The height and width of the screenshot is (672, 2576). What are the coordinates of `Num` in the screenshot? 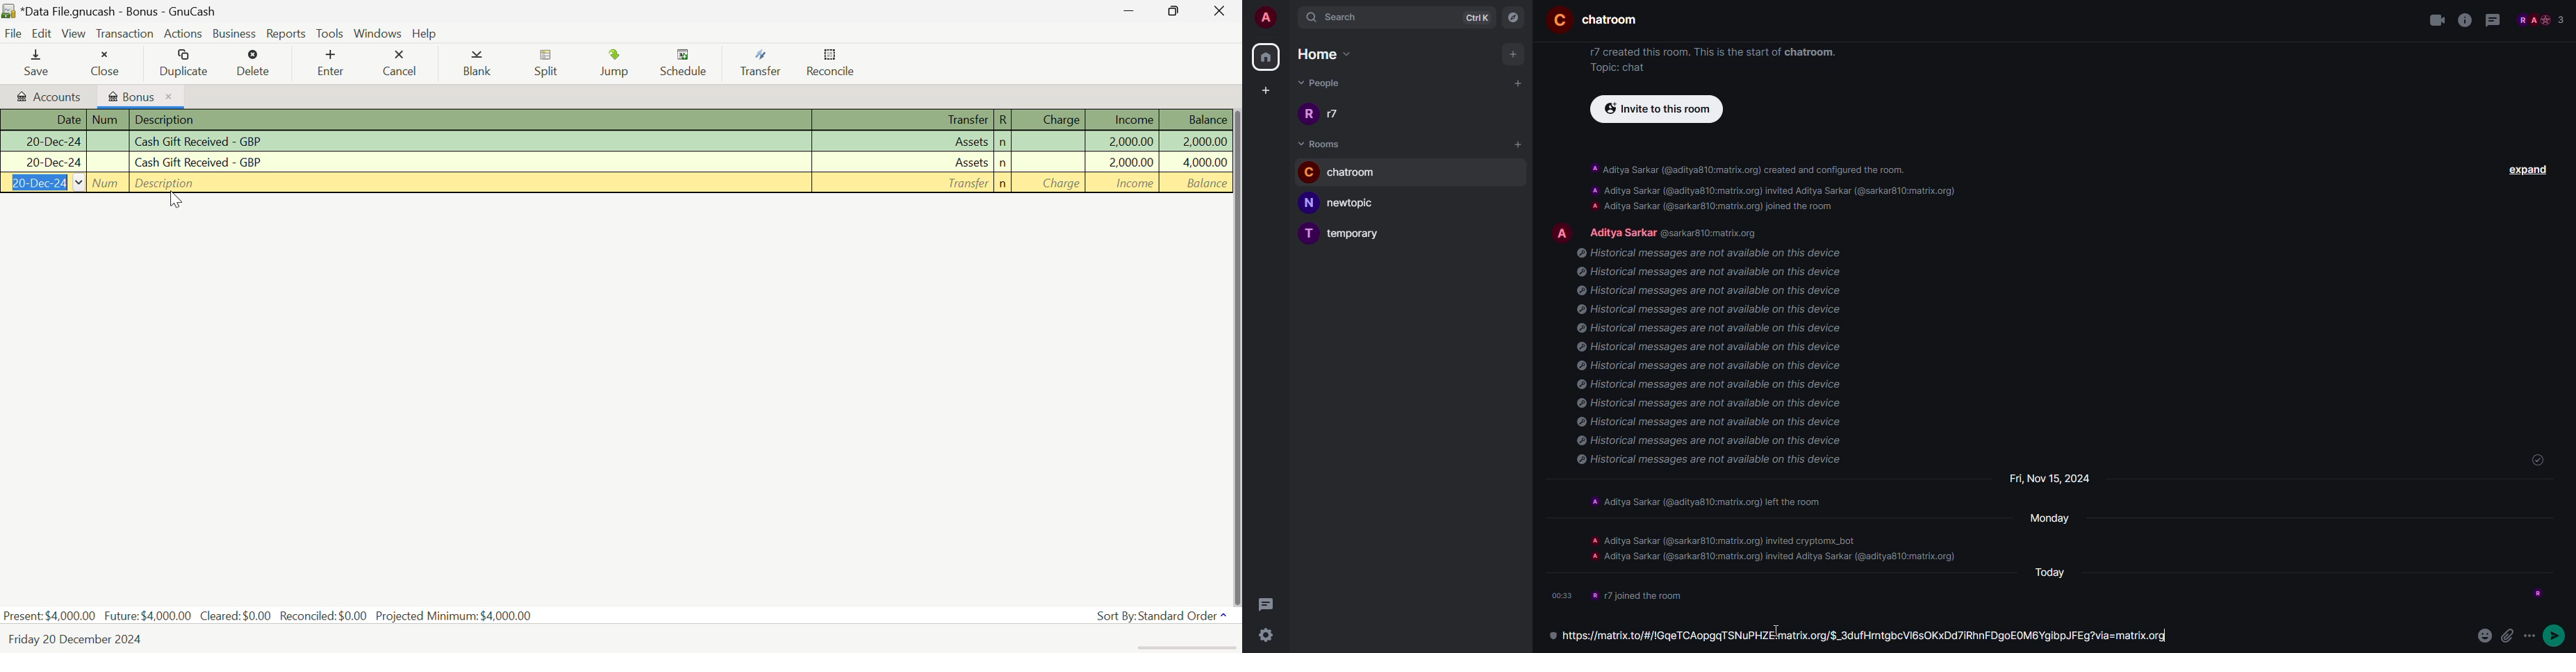 It's located at (108, 120).